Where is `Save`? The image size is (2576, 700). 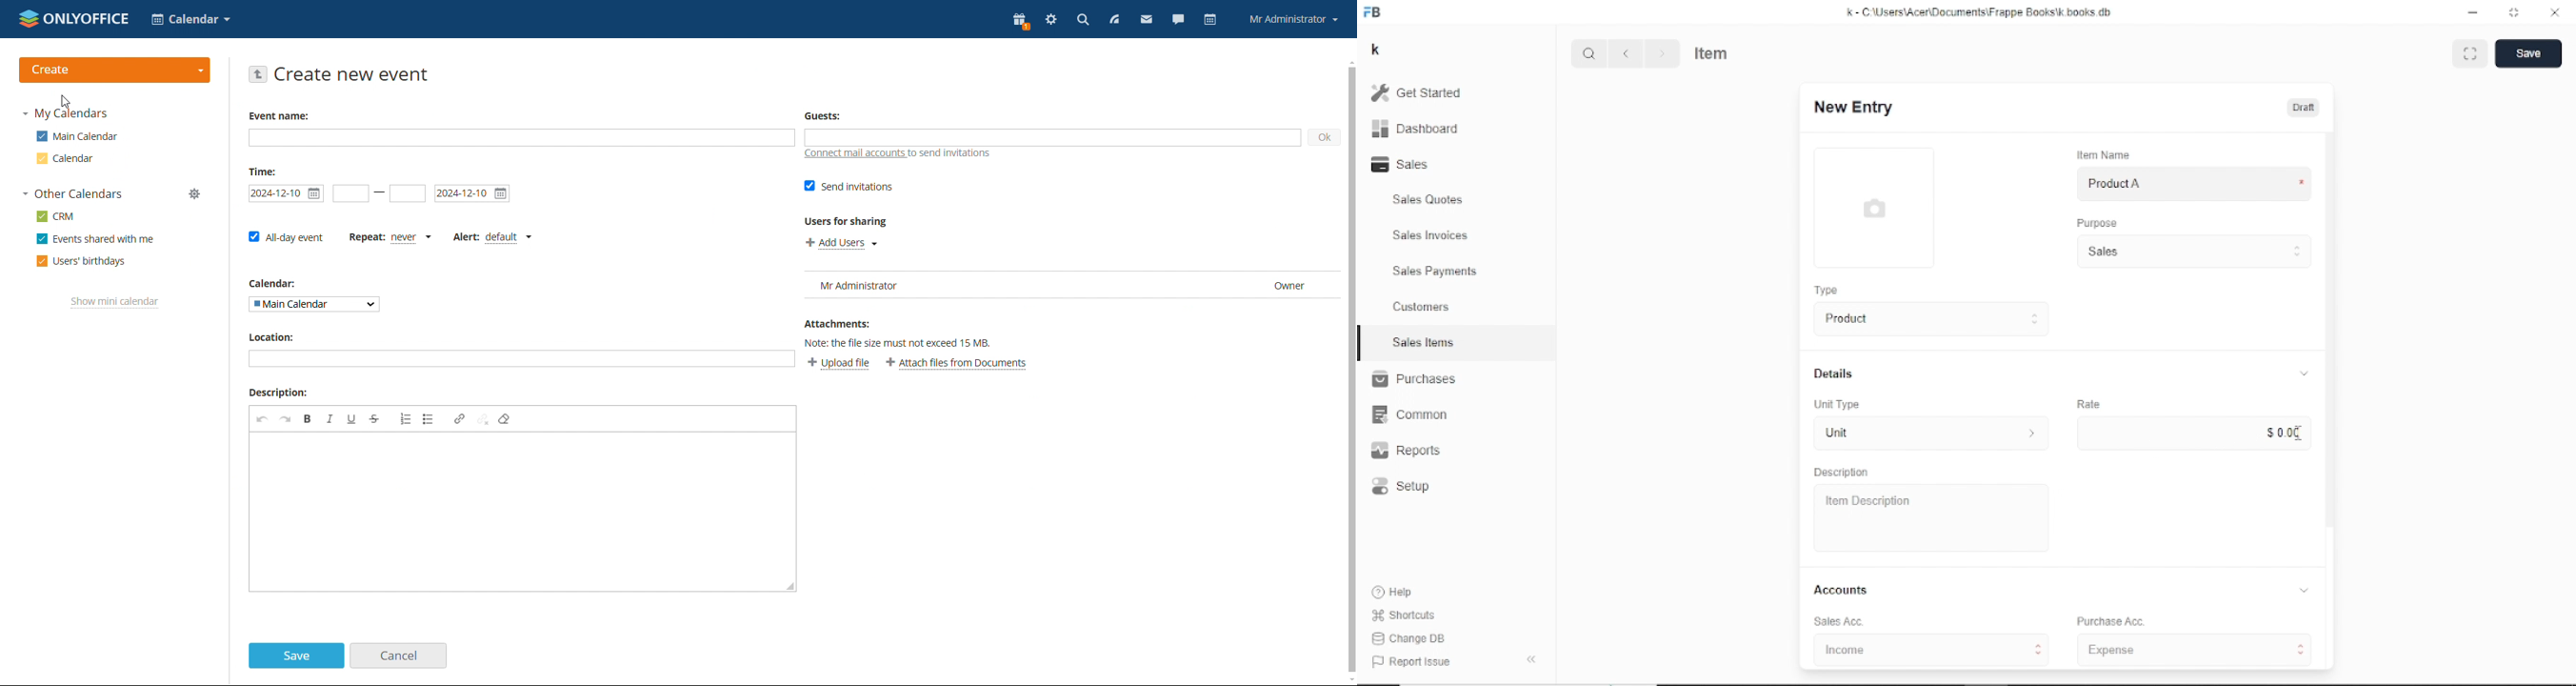 Save is located at coordinates (2529, 53).